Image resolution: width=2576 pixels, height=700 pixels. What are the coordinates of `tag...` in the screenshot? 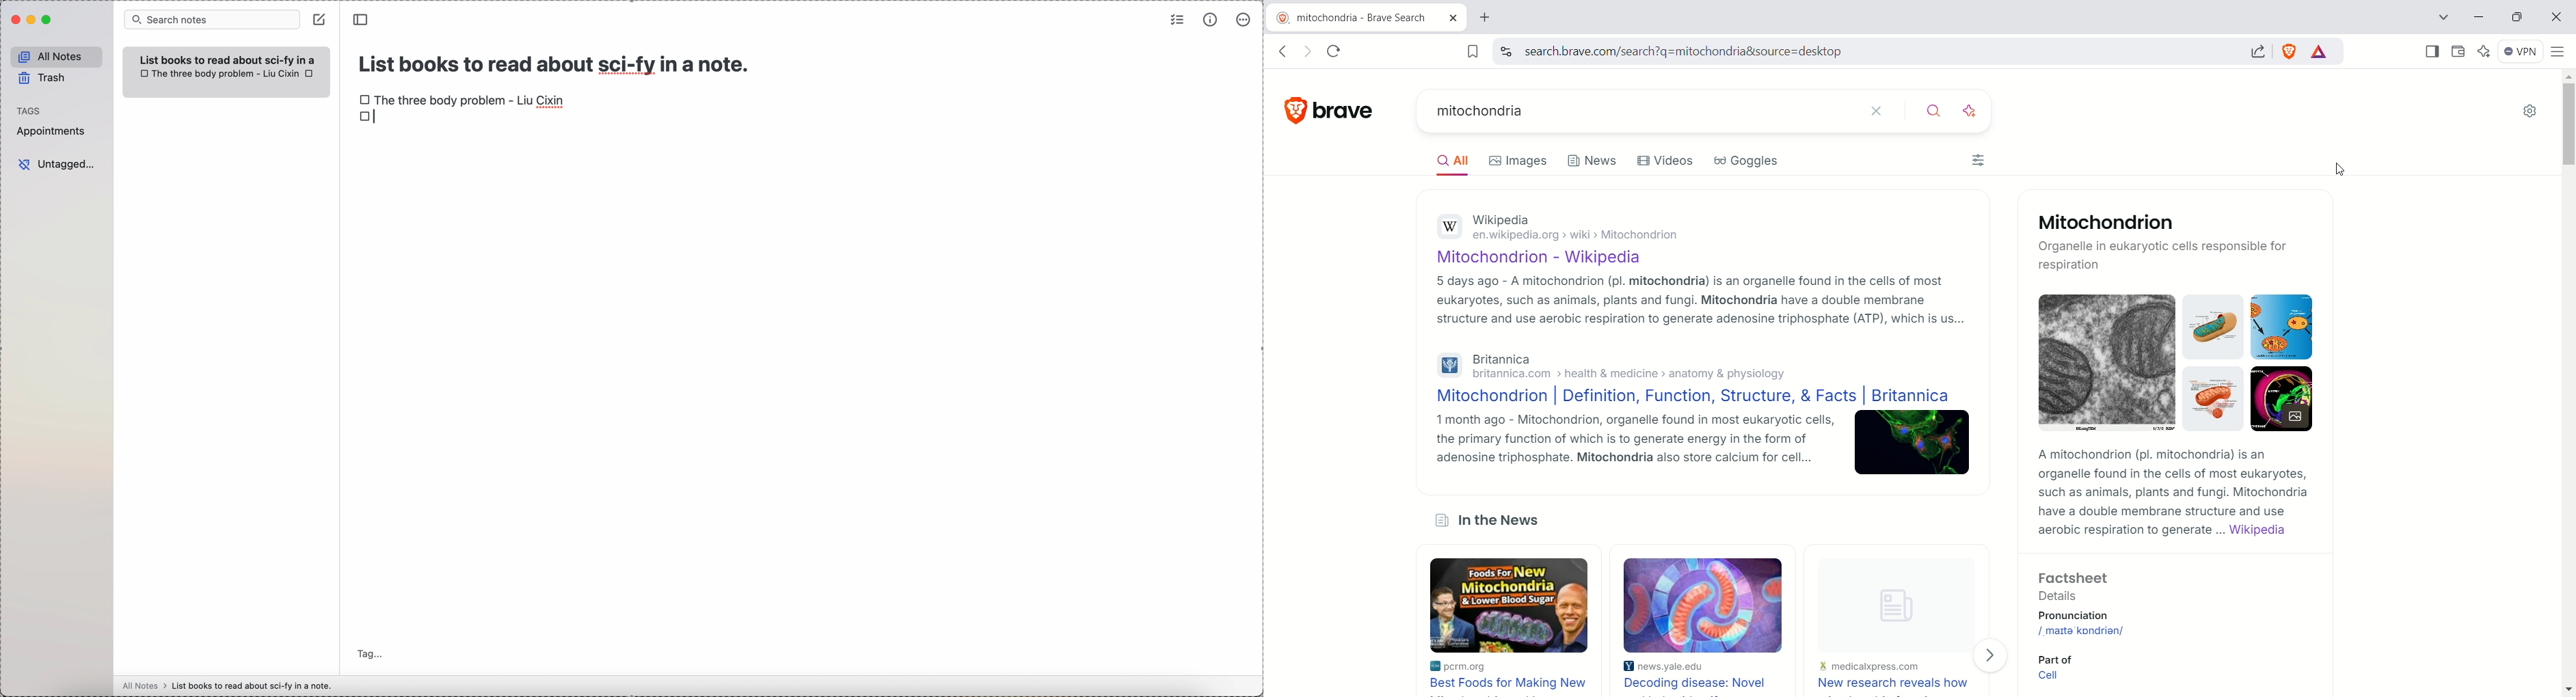 It's located at (371, 655).